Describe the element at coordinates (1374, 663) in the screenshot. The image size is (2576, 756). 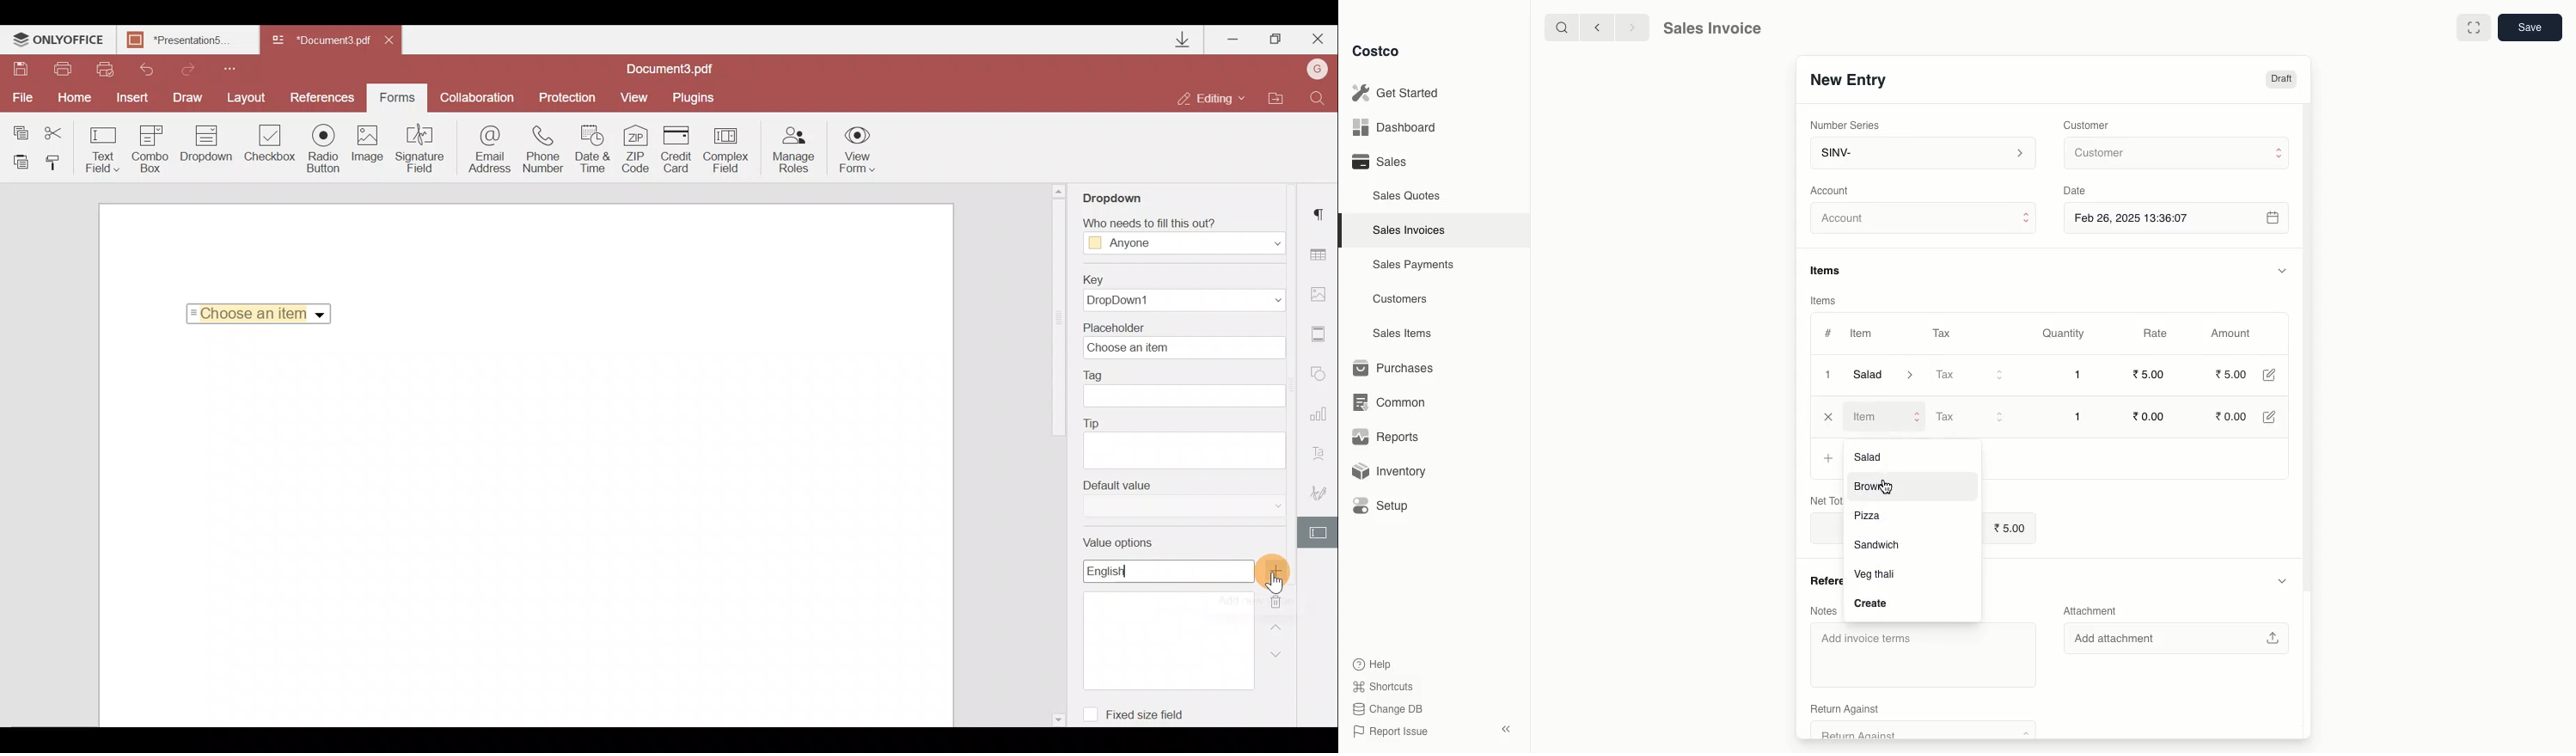
I see `Help` at that location.